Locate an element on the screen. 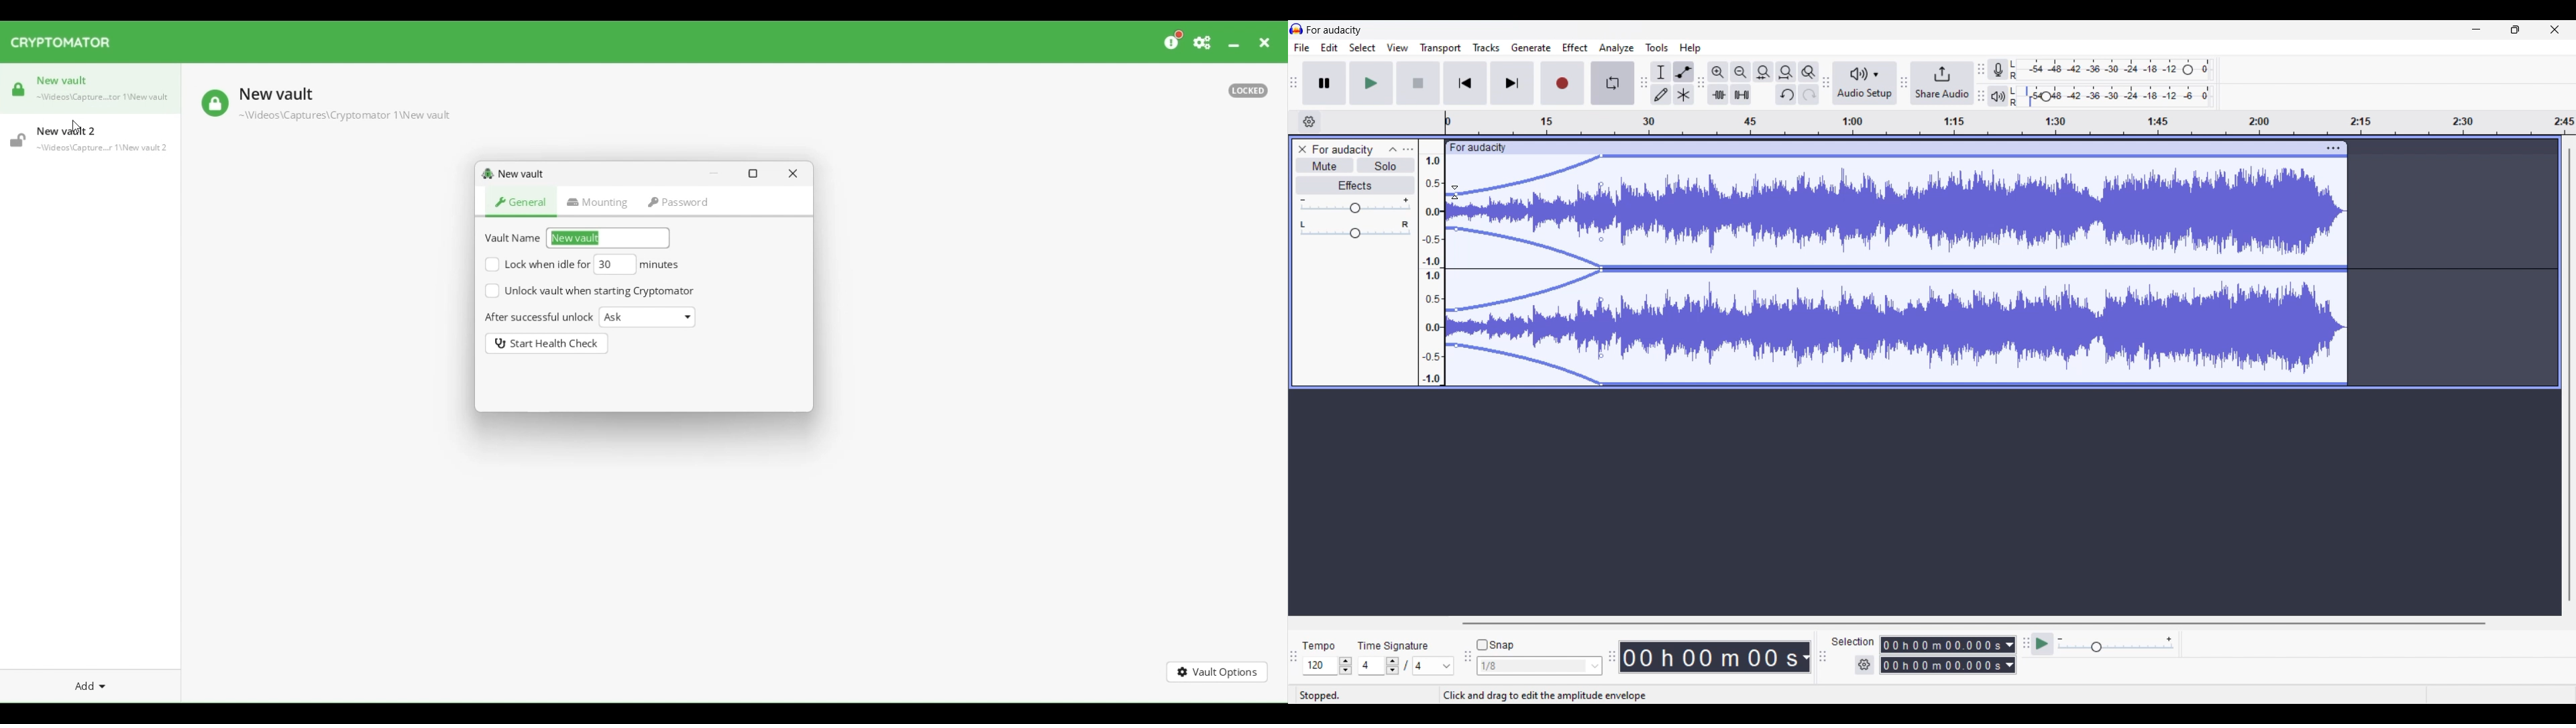  Tools is located at coordinates (1656, 48).